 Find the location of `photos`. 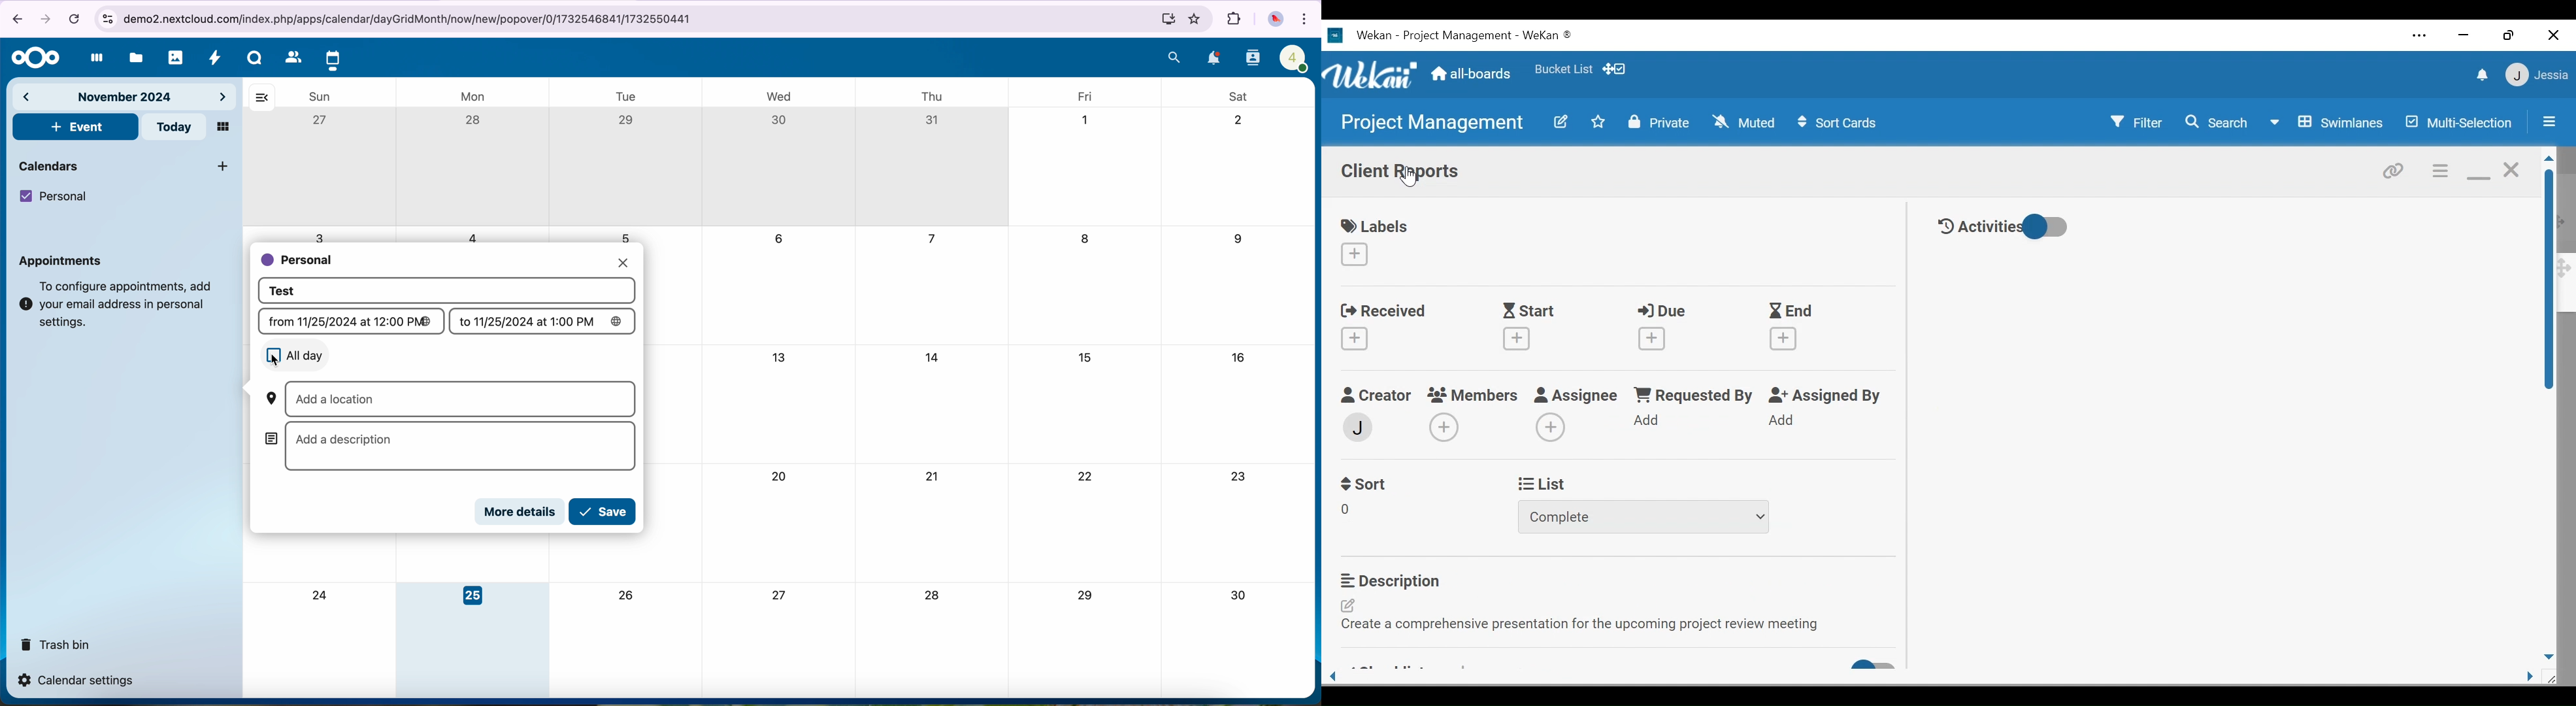

photos is located at coordinates (176, 58).